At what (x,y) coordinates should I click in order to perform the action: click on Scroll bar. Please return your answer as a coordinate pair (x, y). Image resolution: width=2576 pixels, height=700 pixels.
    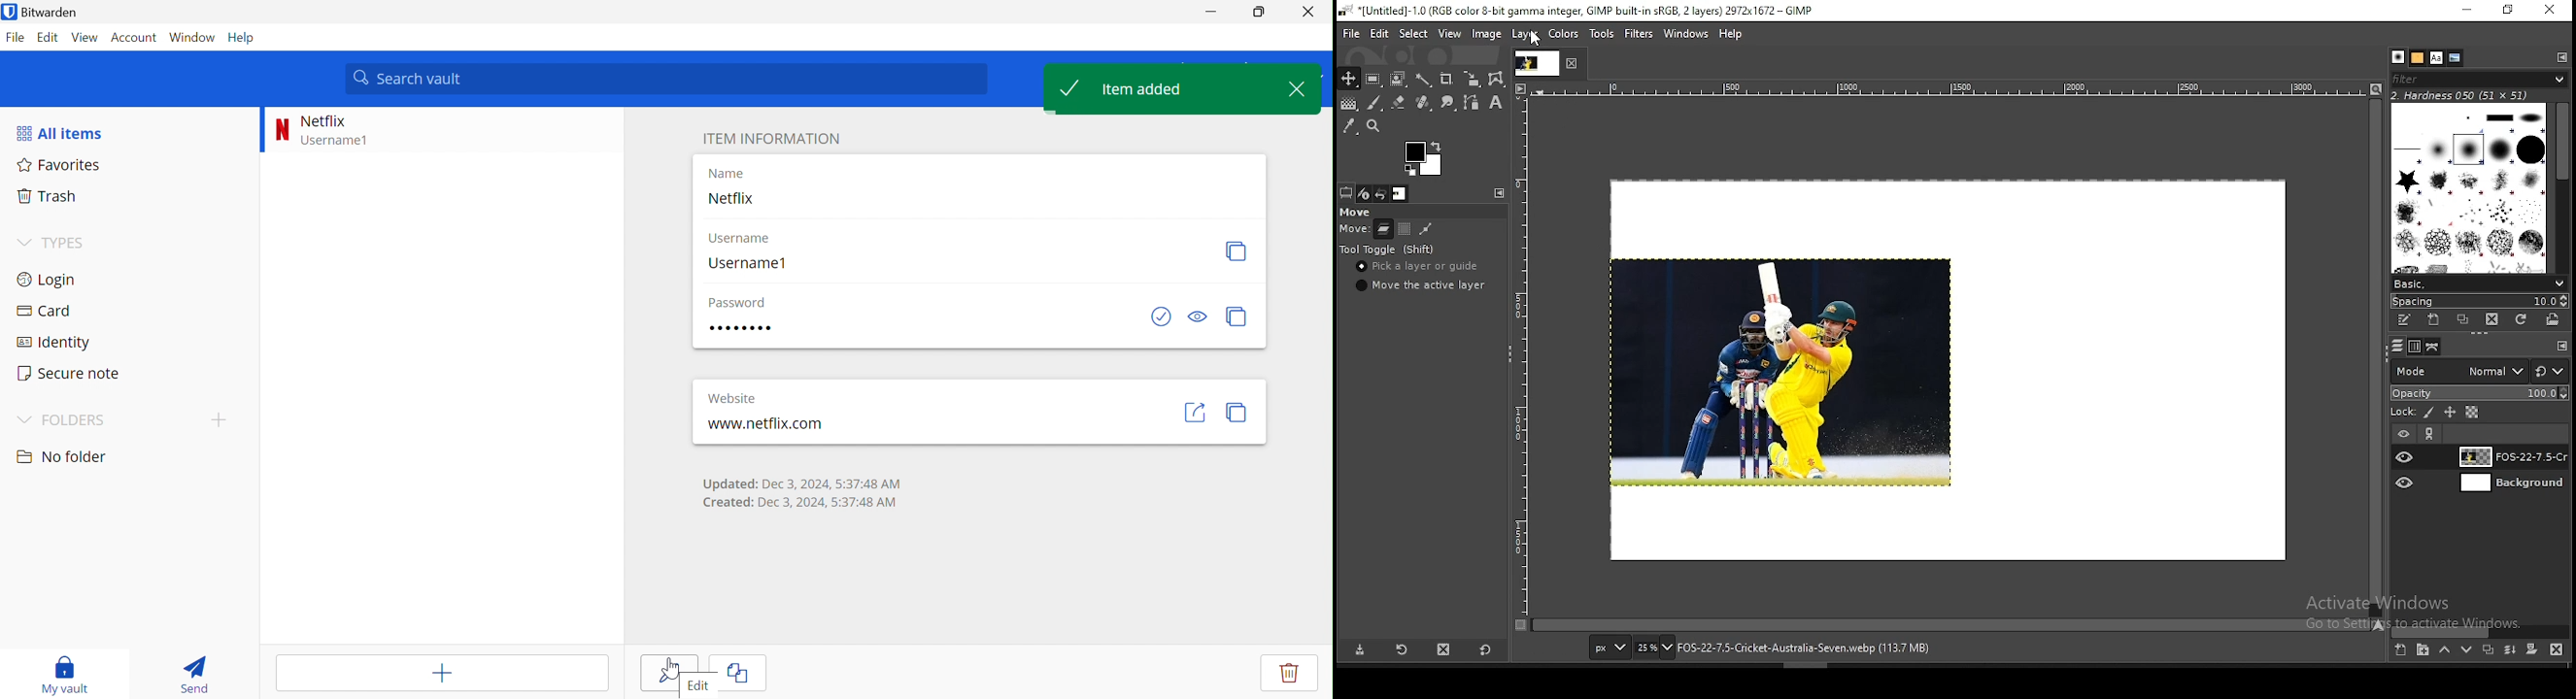
    Looking at the image, I should click on (2563, 184).